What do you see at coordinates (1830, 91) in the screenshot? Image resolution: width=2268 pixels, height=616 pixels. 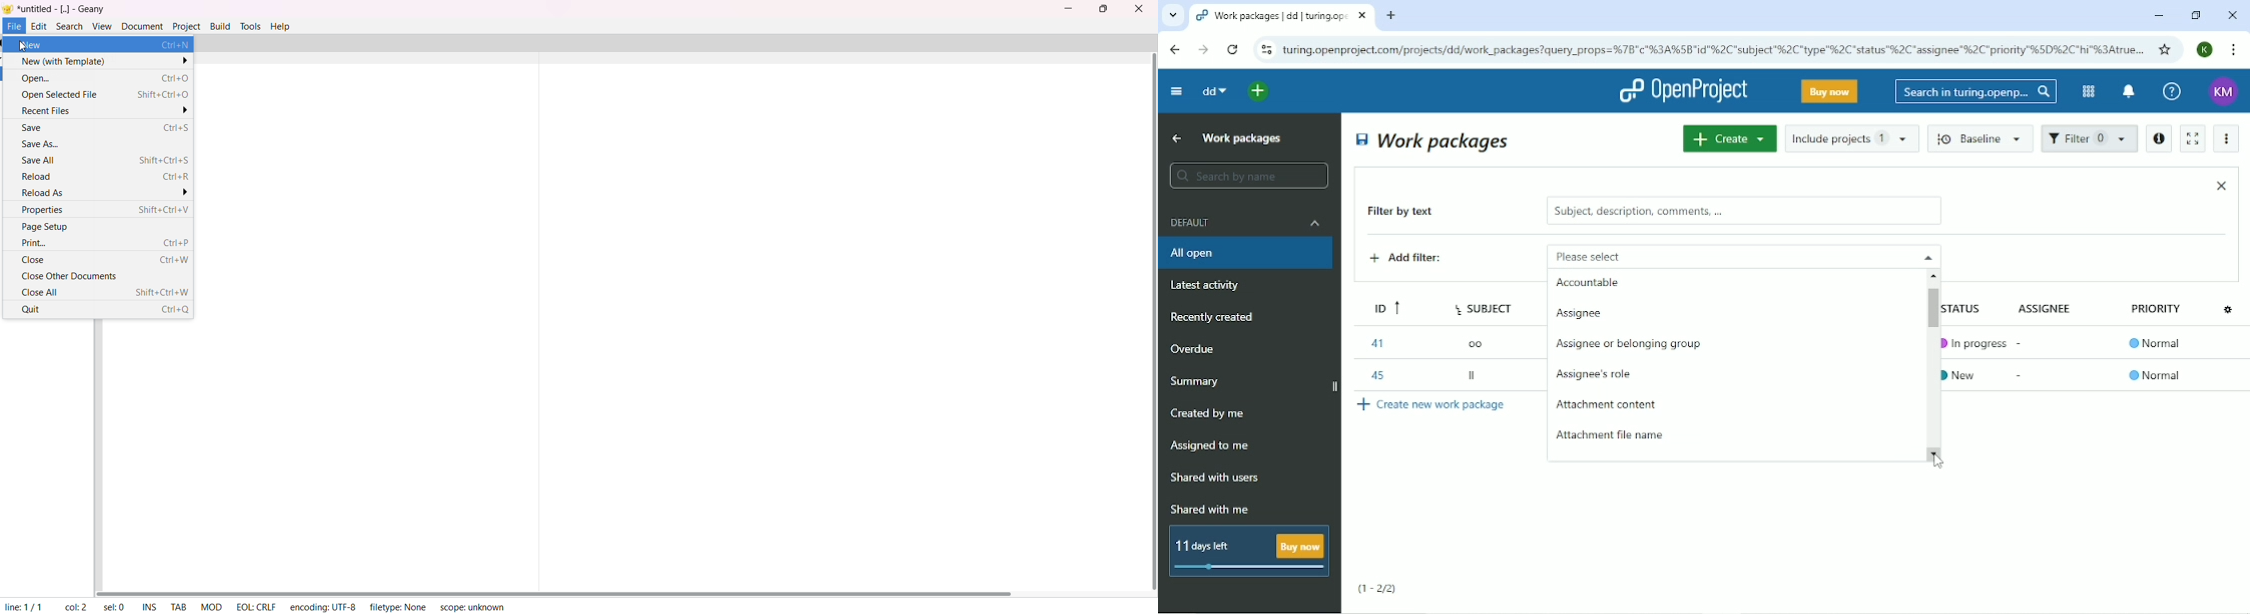 I see `Buy now` at bounding box center [1830, 91].